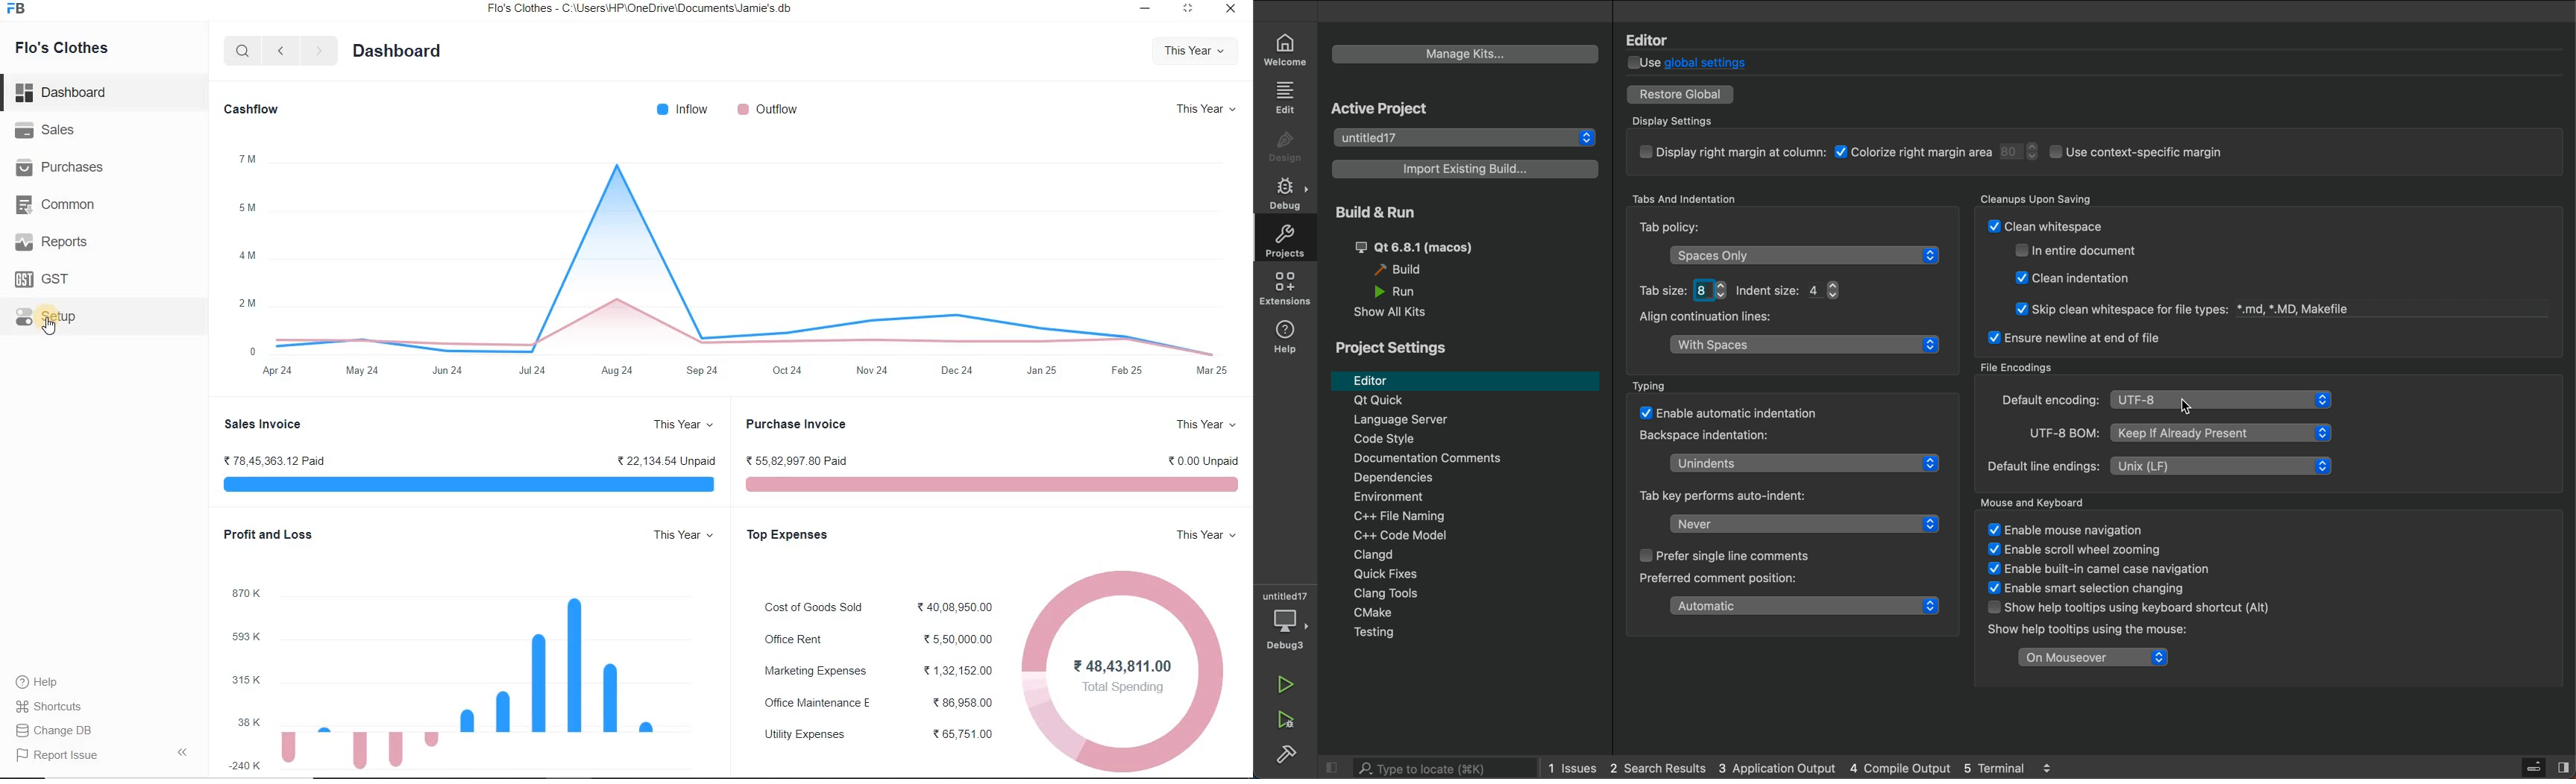 The width and height of the screenshot is (2576, 784). I want to click on This Year, so click(683, 536).